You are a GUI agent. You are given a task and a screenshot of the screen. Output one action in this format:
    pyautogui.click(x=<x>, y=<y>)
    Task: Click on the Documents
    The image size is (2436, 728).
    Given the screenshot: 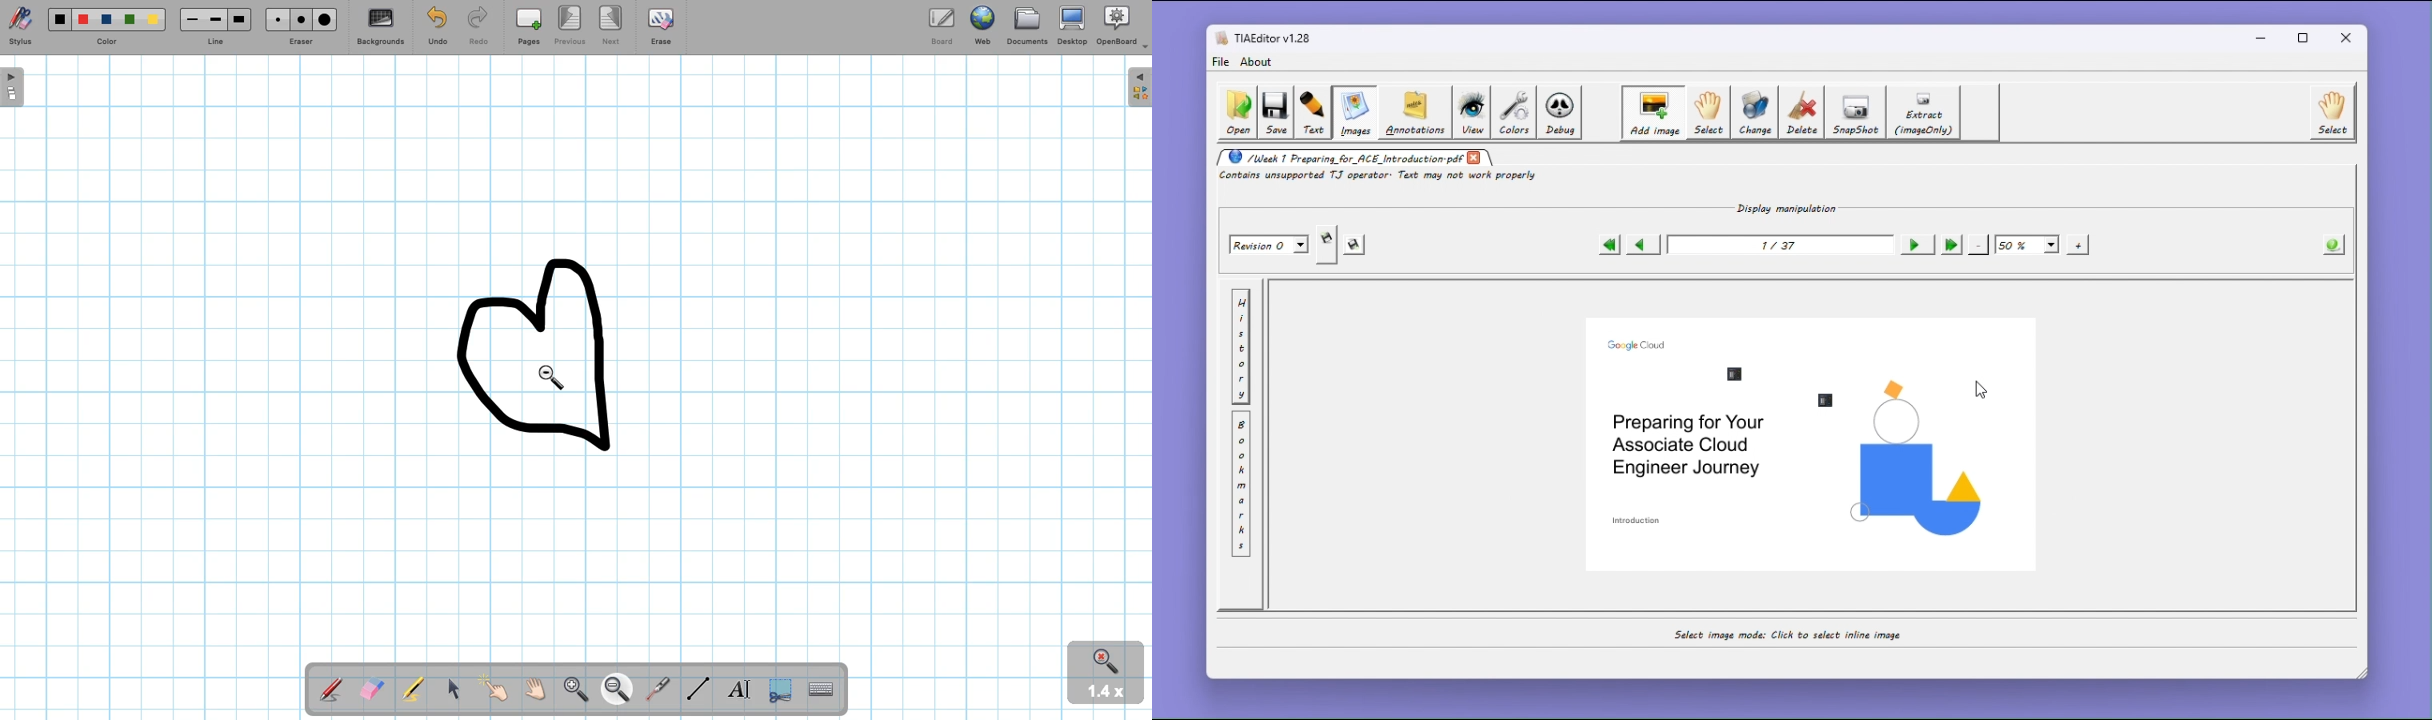 What is the action you would take?
    pyautogui.click(x=1026, y=26)
    